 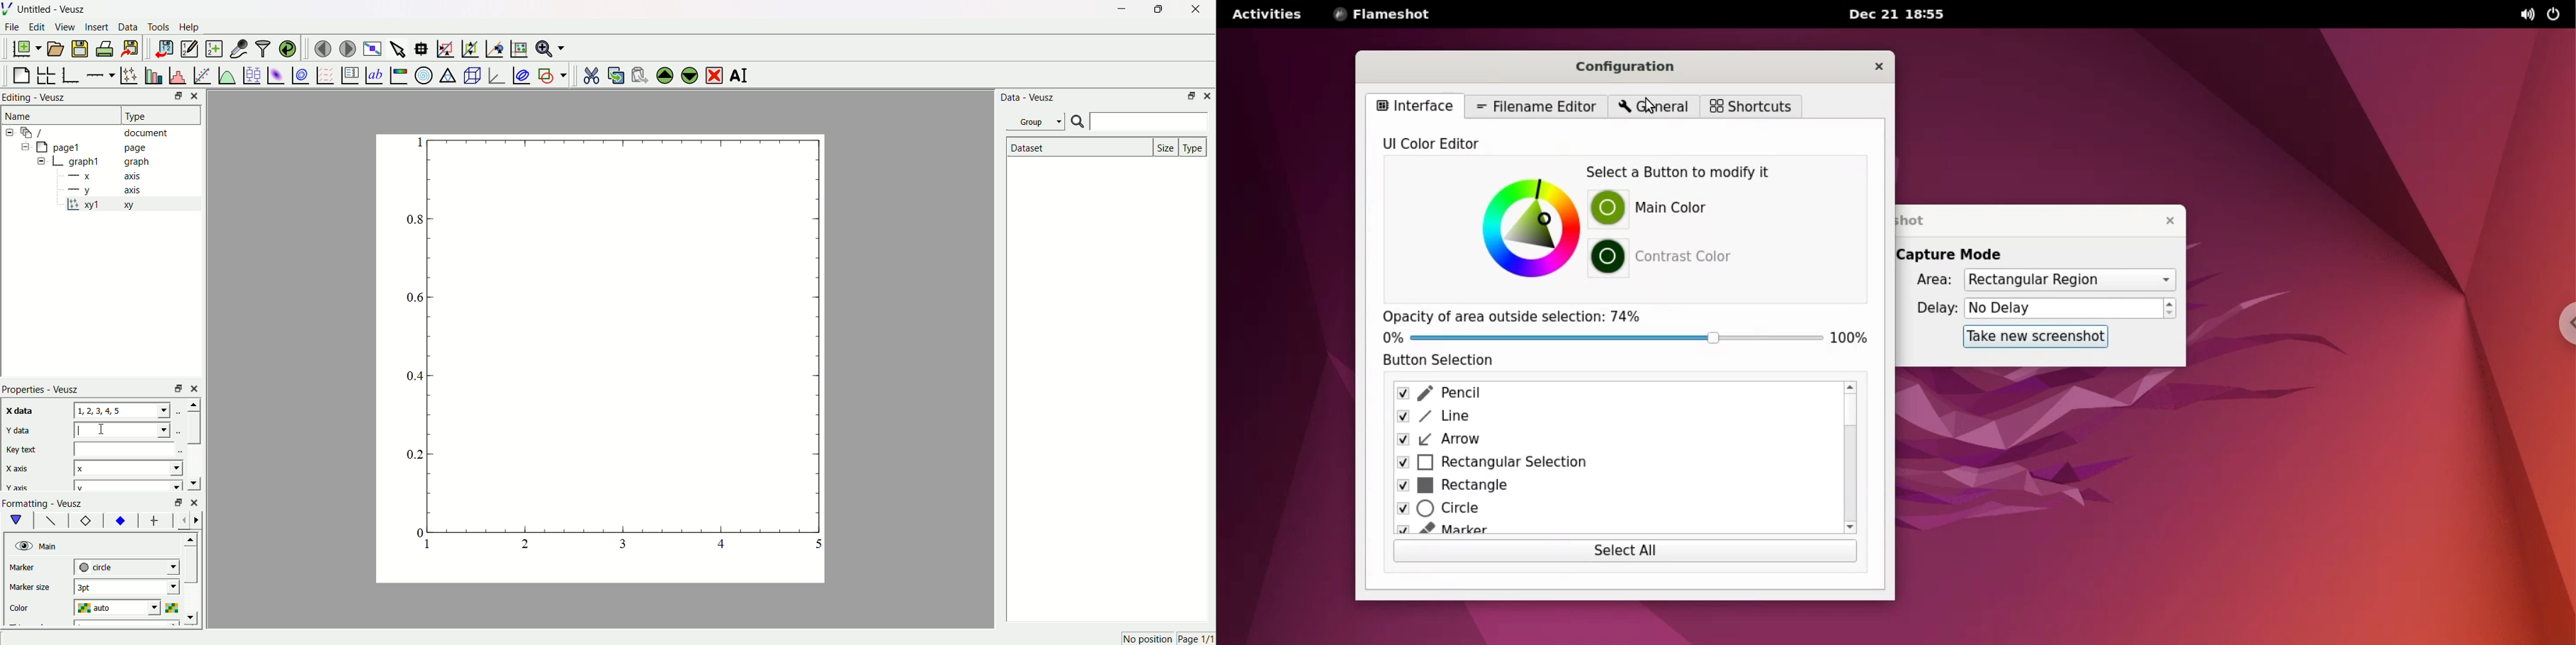 What do you see at coordinates (198, 96) in the screenshot?
I see `Close` at bounding box center [198, 96].